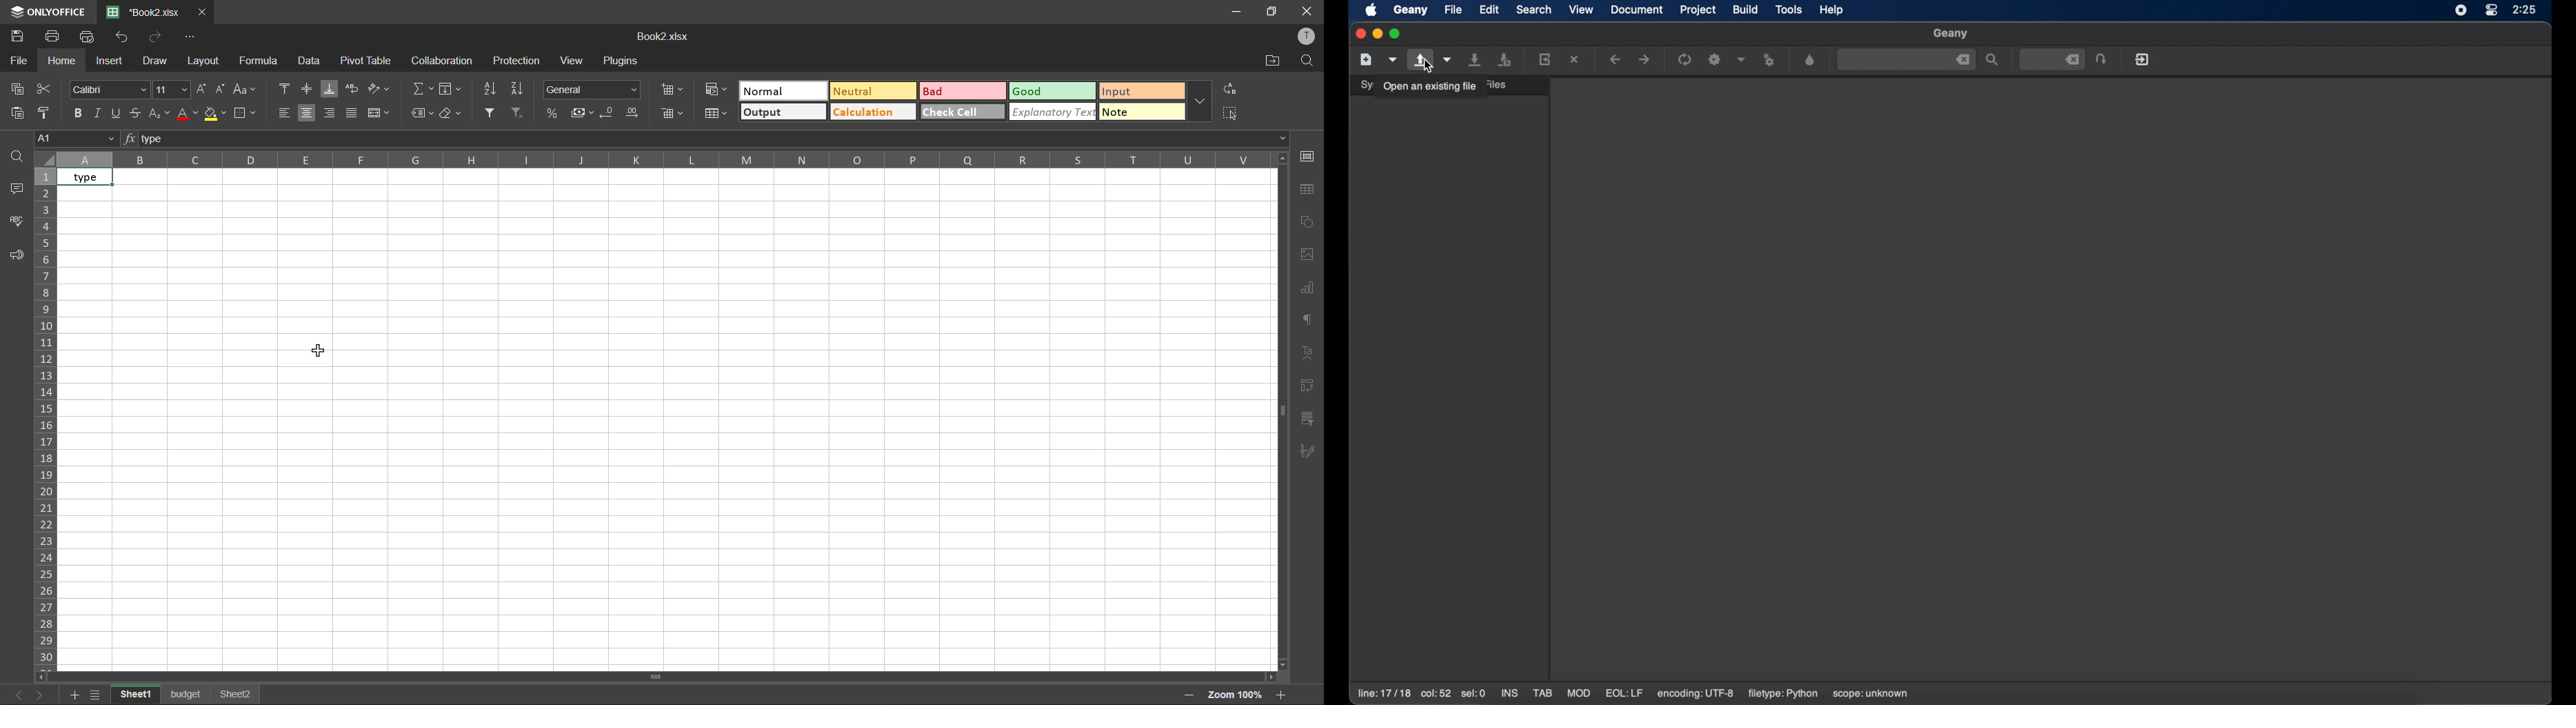 The width and height of the screenshot is (2576, 728). What do you see at coordinates (308, 114) in the screenshot?
I see `align center enabled` at bounding box center [308, 114].